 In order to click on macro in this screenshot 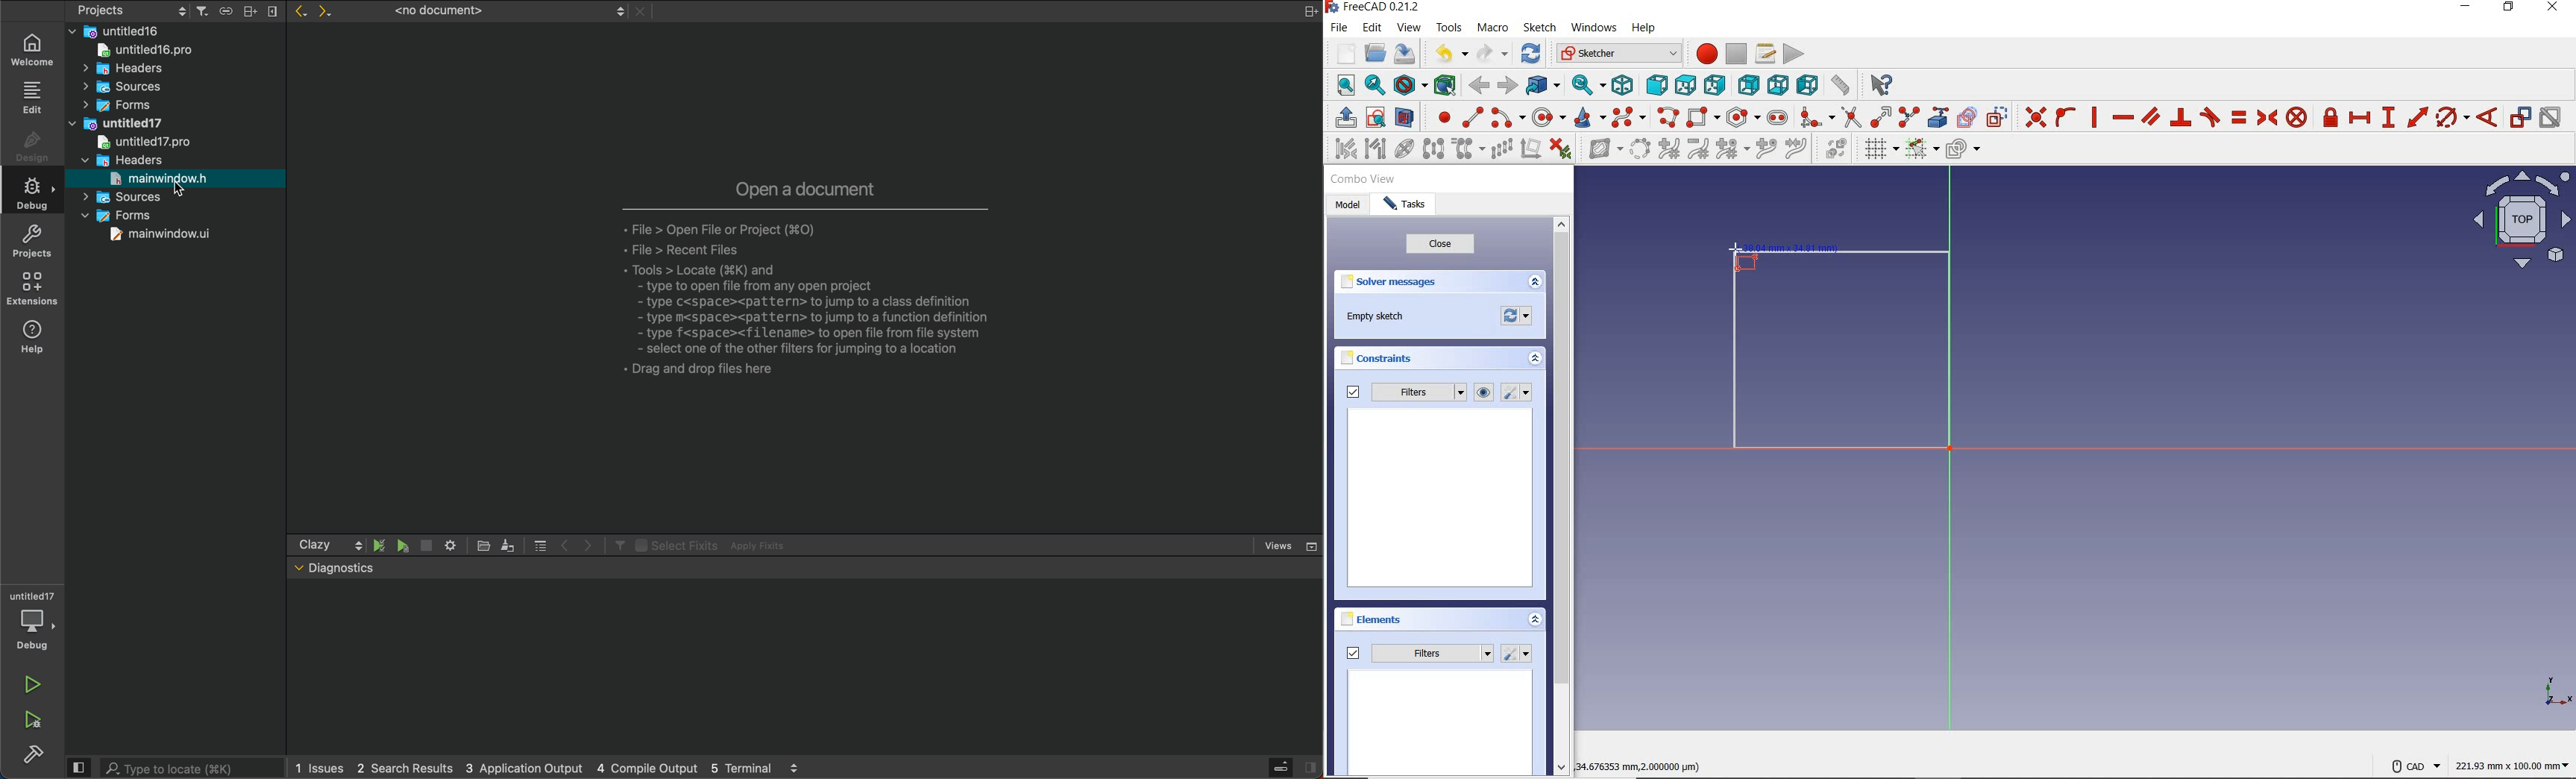, I will do `click(1493, 28)`.